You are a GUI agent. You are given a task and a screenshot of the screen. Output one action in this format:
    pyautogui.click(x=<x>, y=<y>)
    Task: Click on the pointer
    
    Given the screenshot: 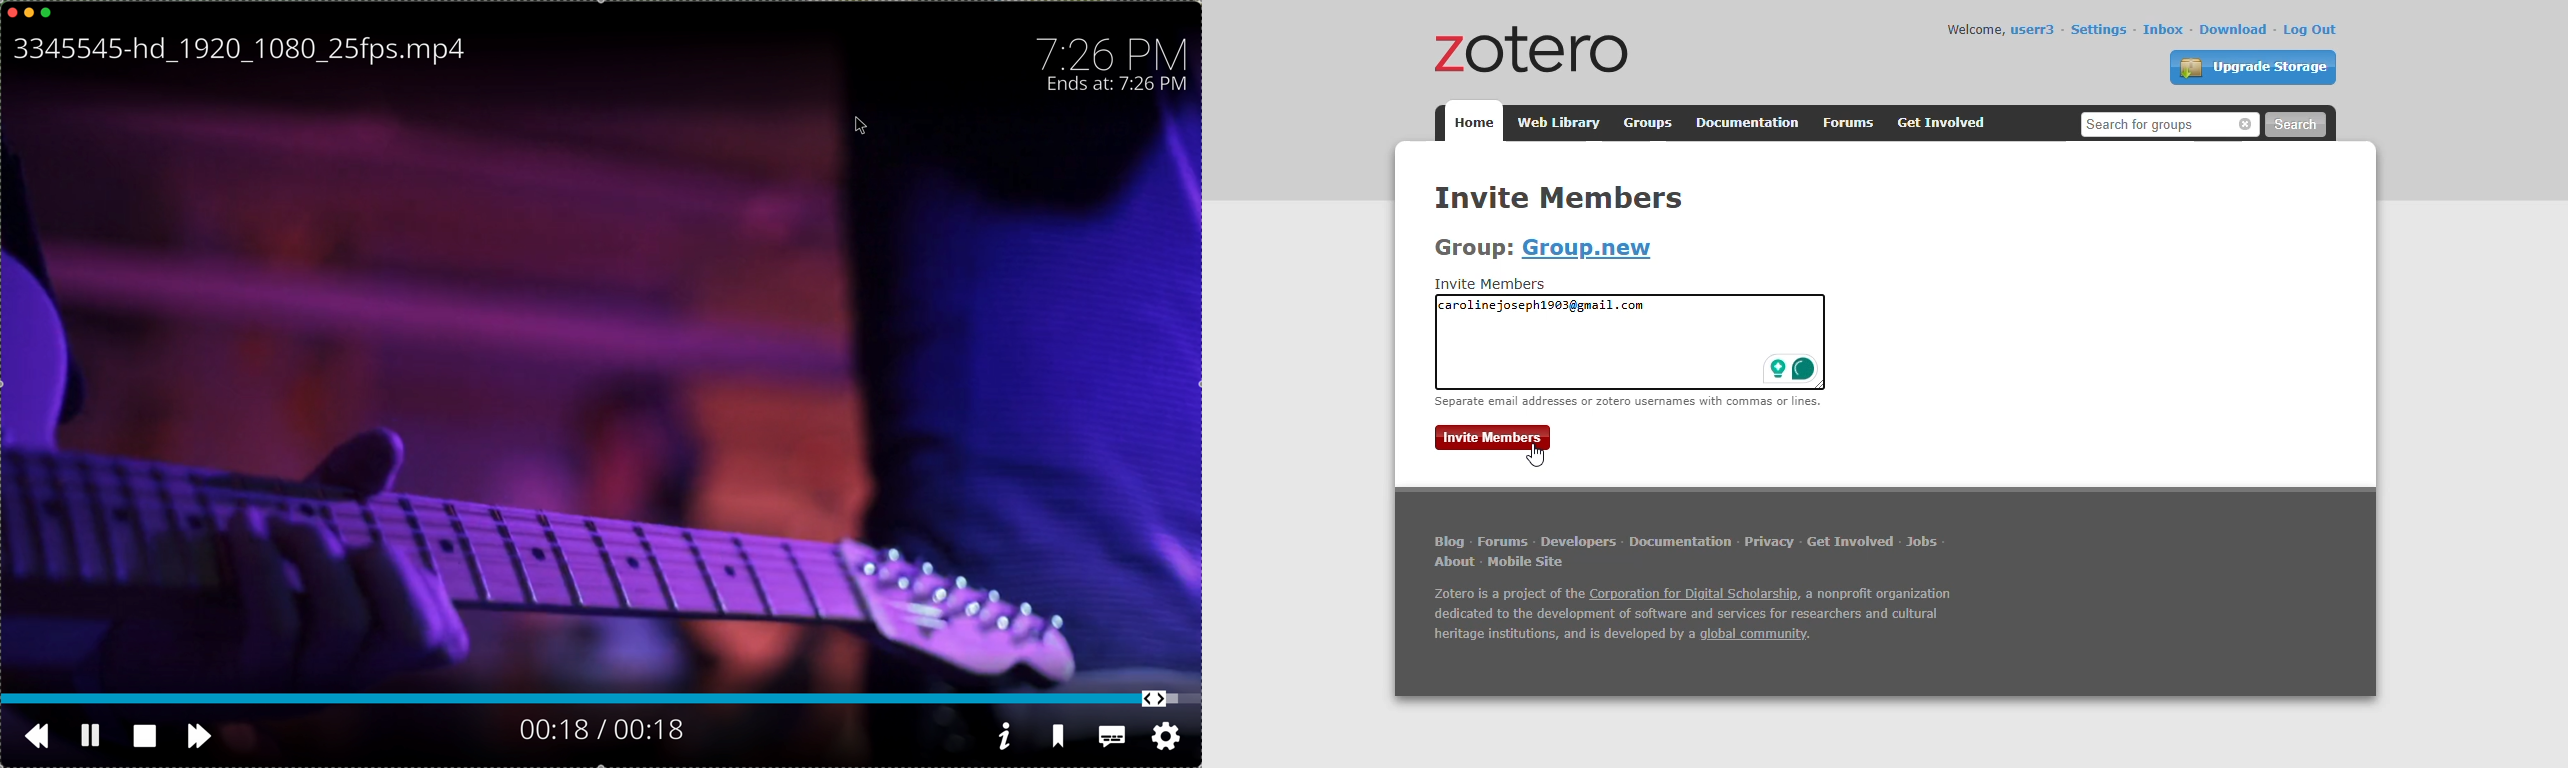 What is the action you would take?
    pyautogui.click(x=863, y=128)
    